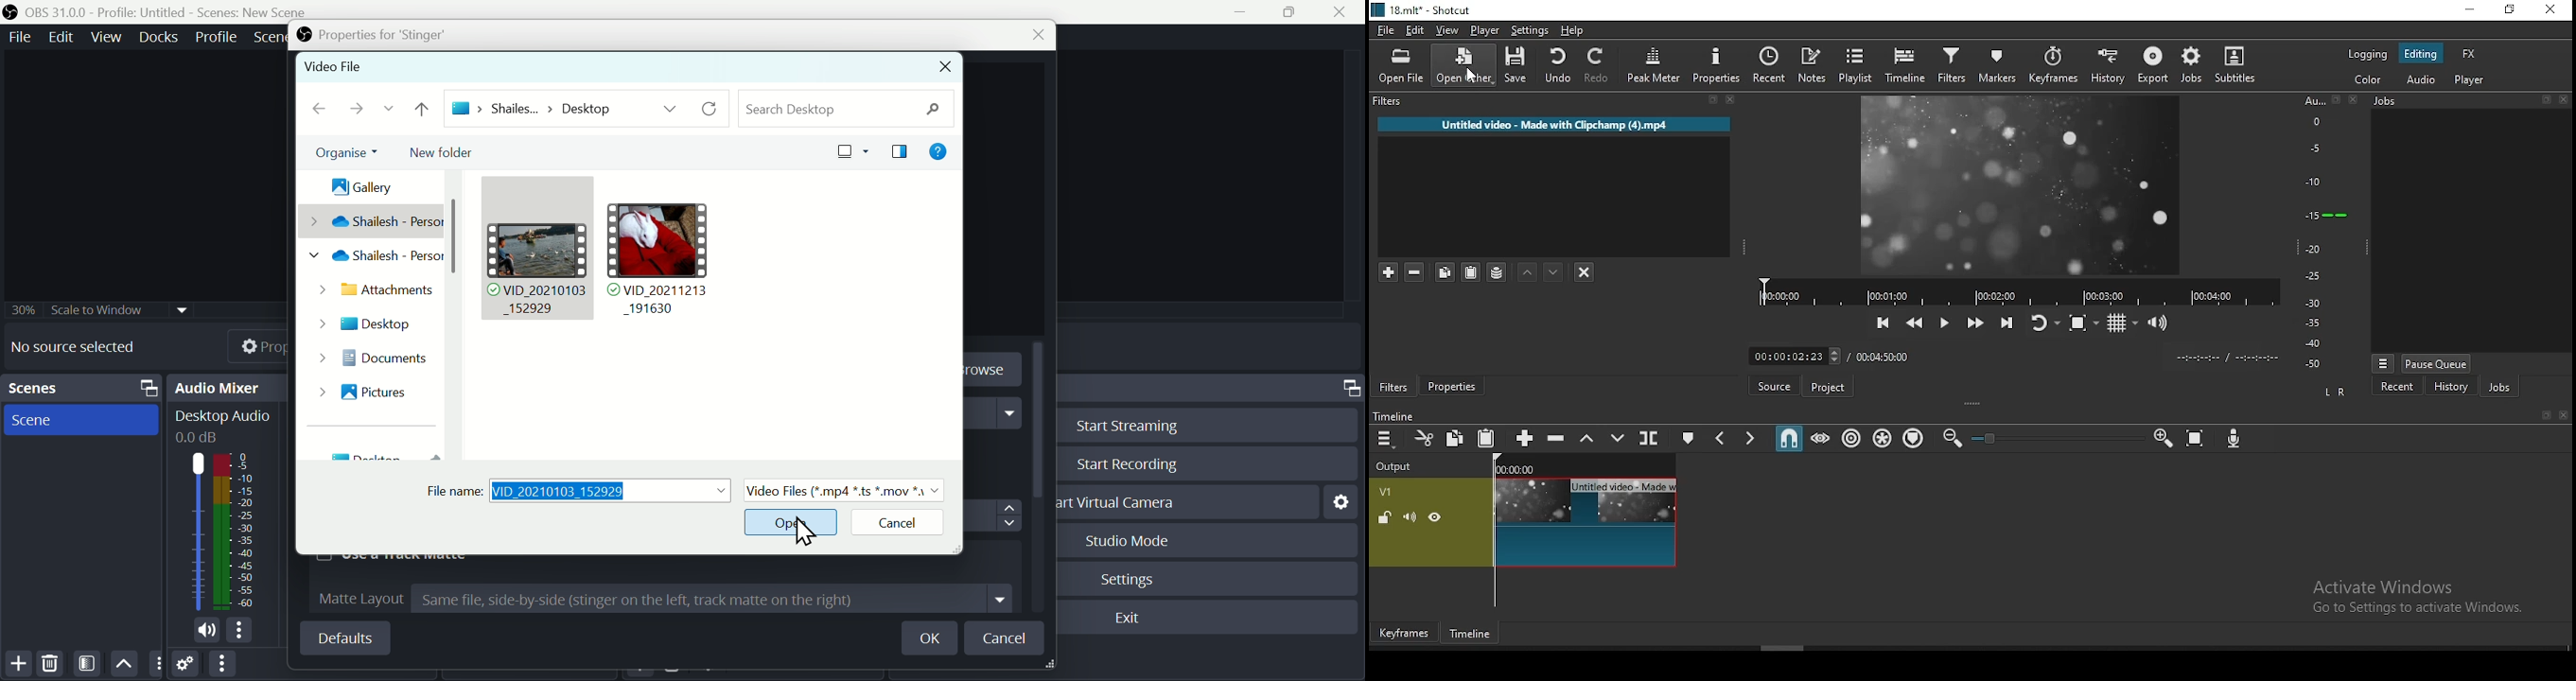  I want to click on , so click(1453, 386).